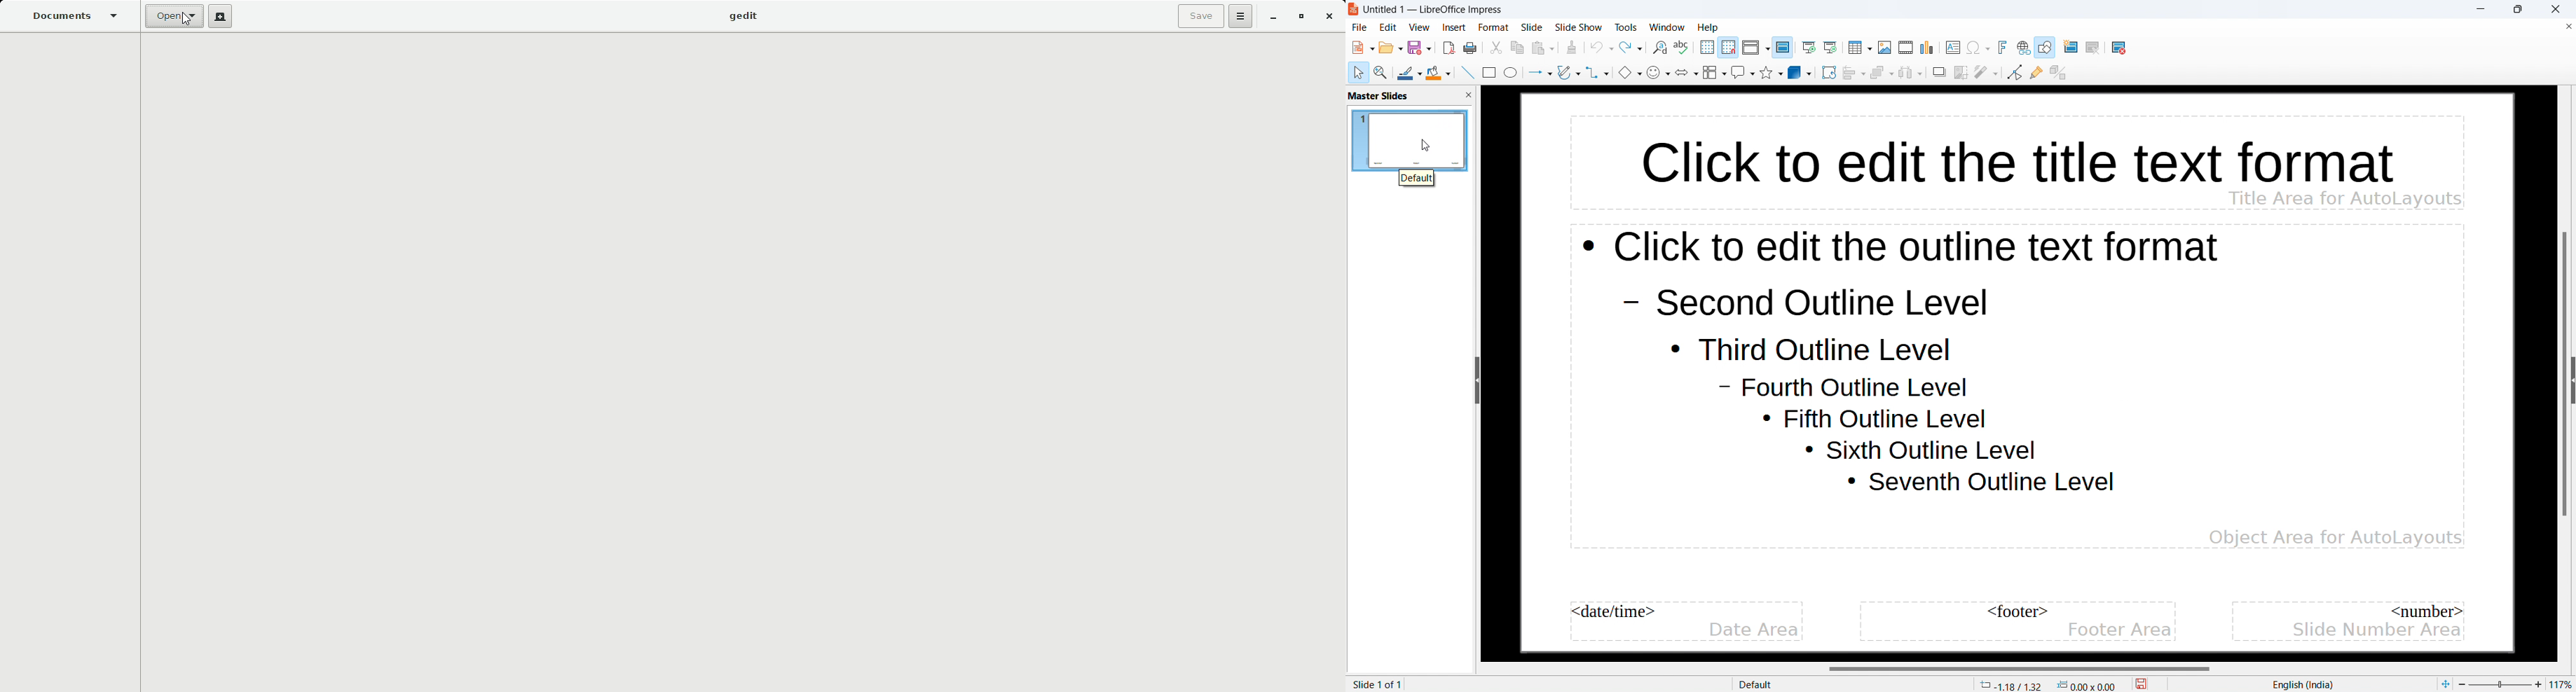 This screenshot has height=700, width=2576. I want to click on clone formatting, so click(1572, 48).